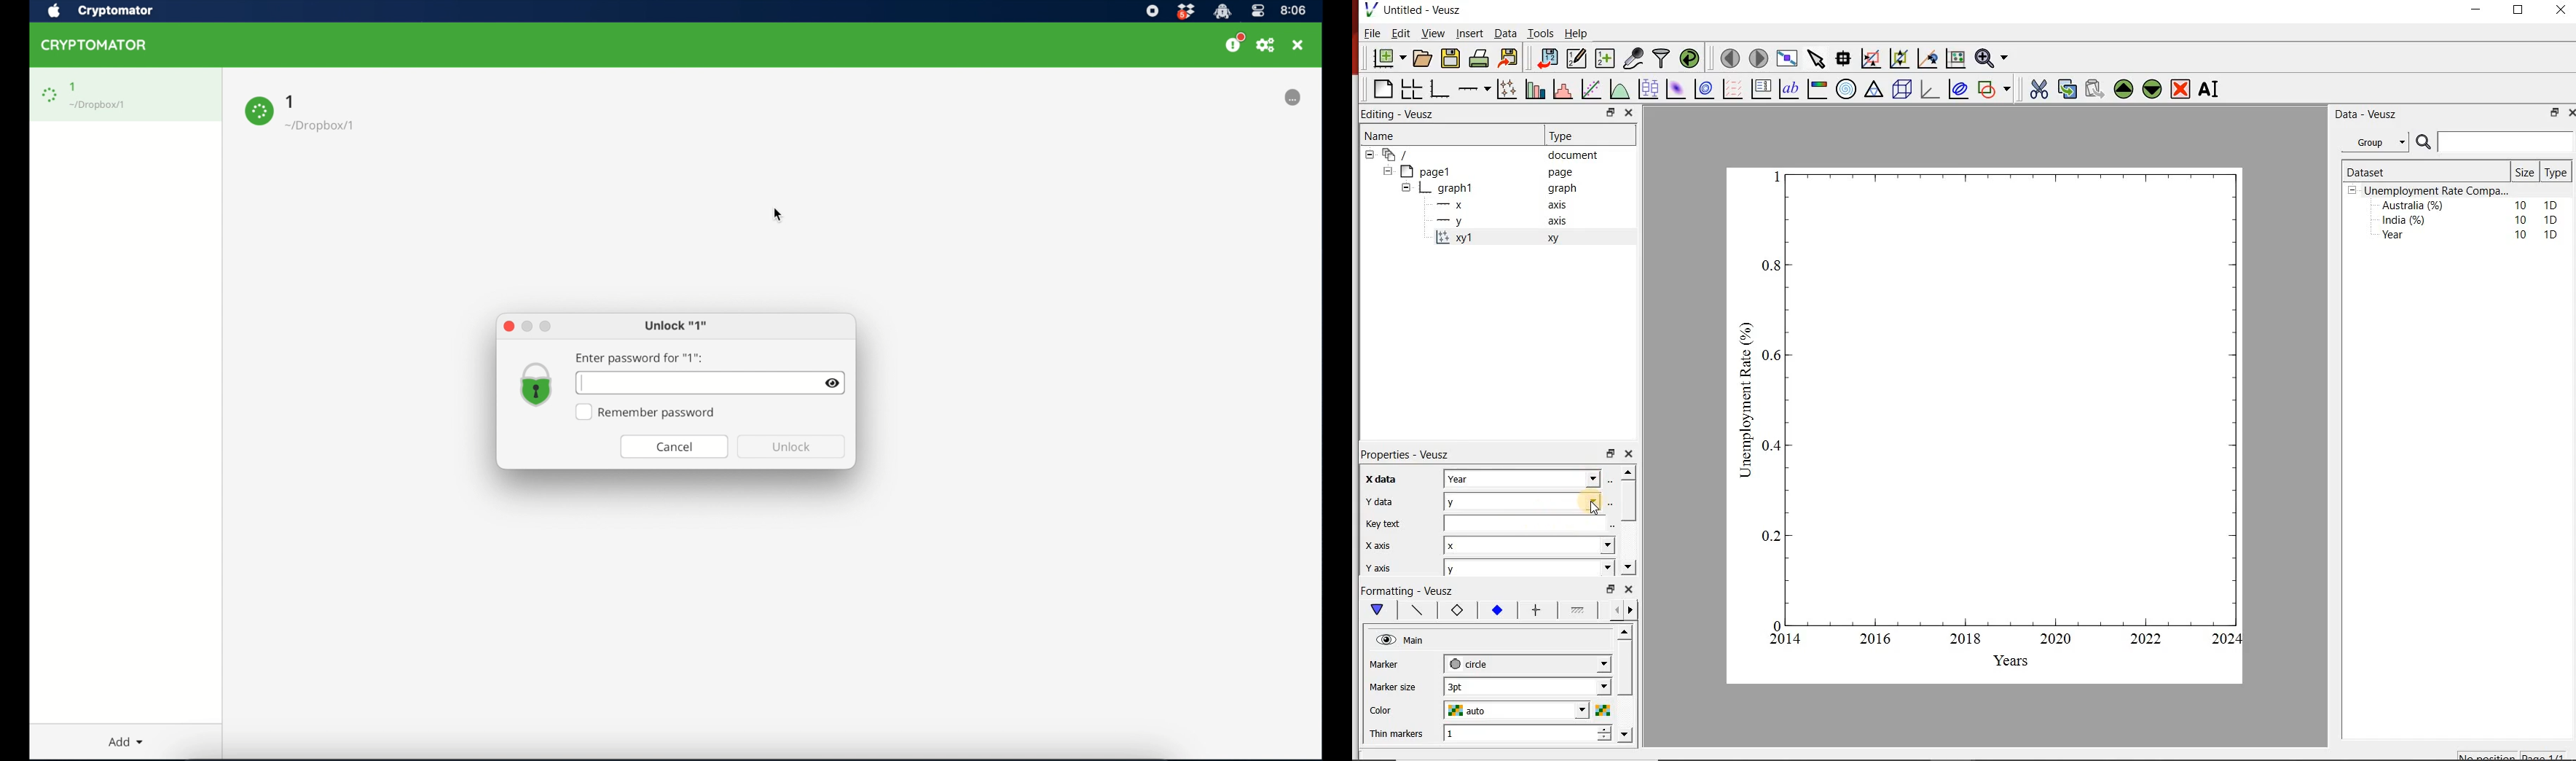 Image resolution: width=2576 pixels, height=784 pixels. Describe the element at coordinates (1369, 155) in the screenshot. I see `collapse` at that location.